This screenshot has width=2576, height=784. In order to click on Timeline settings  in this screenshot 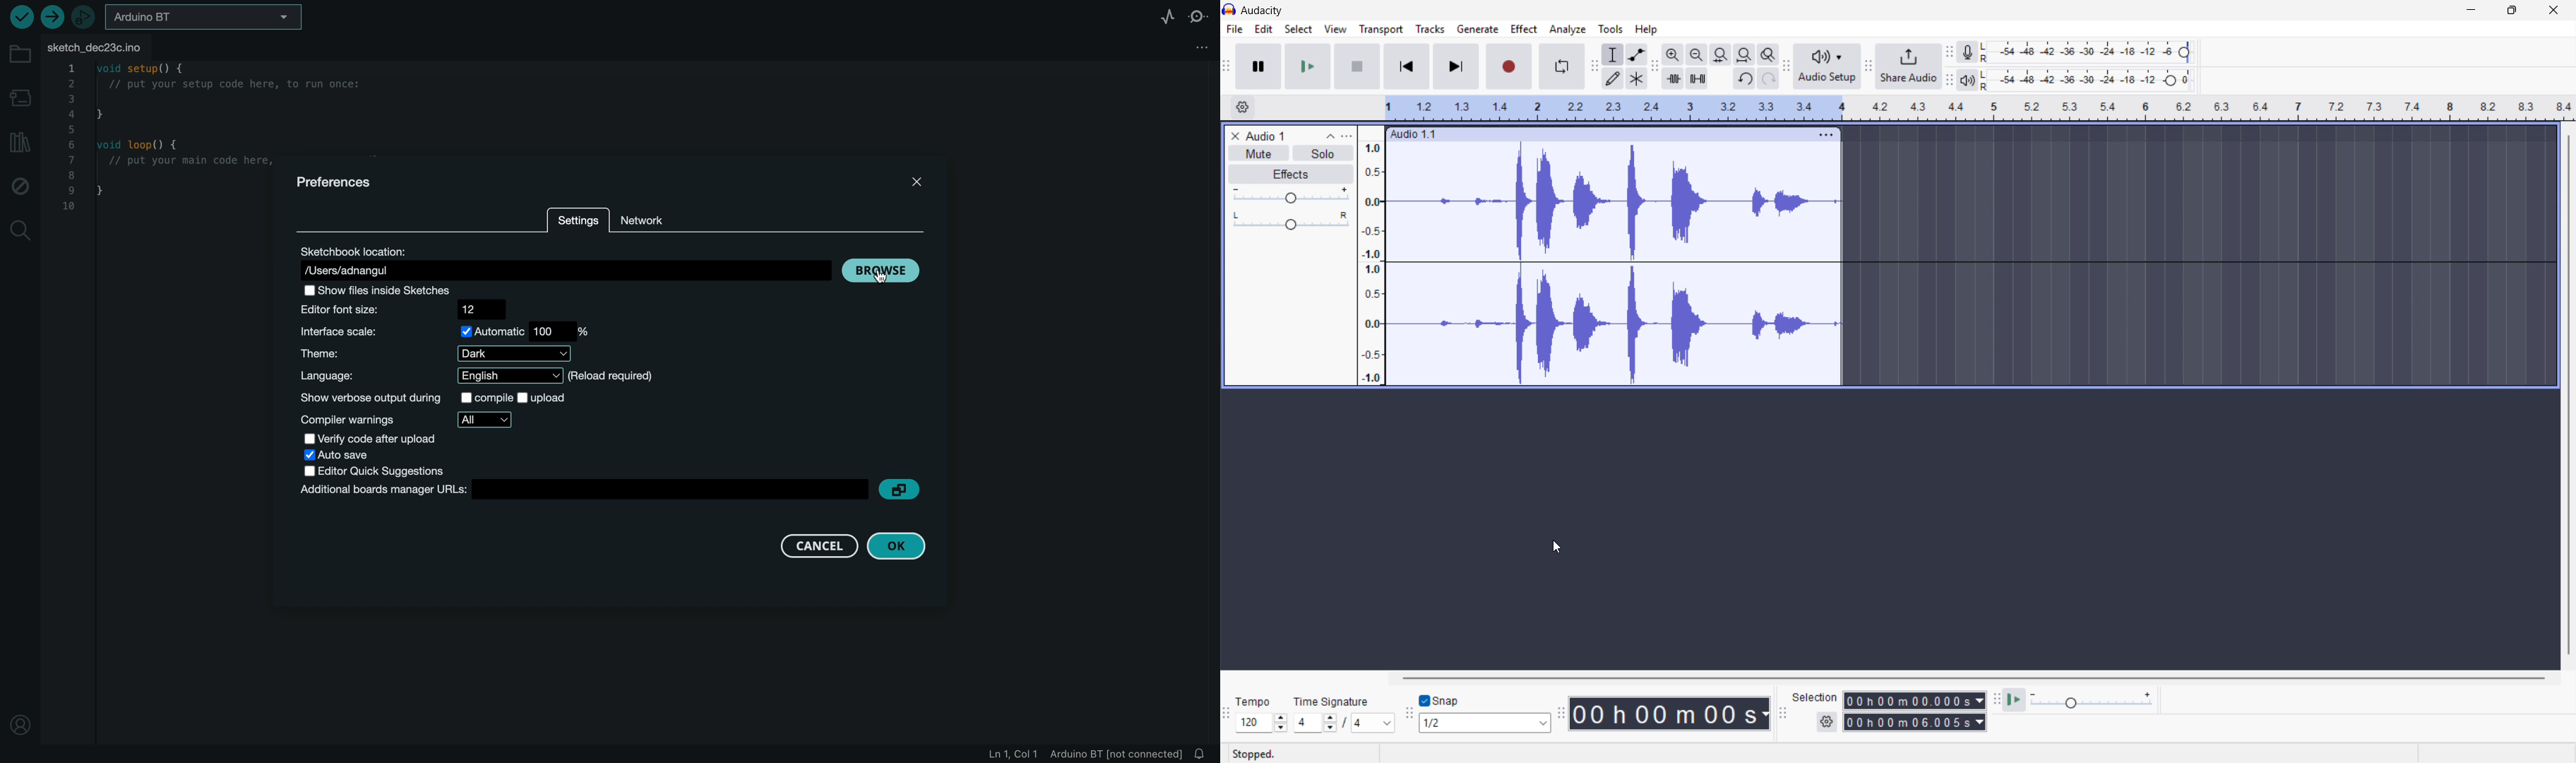, I will do `click(1242, 108)`.